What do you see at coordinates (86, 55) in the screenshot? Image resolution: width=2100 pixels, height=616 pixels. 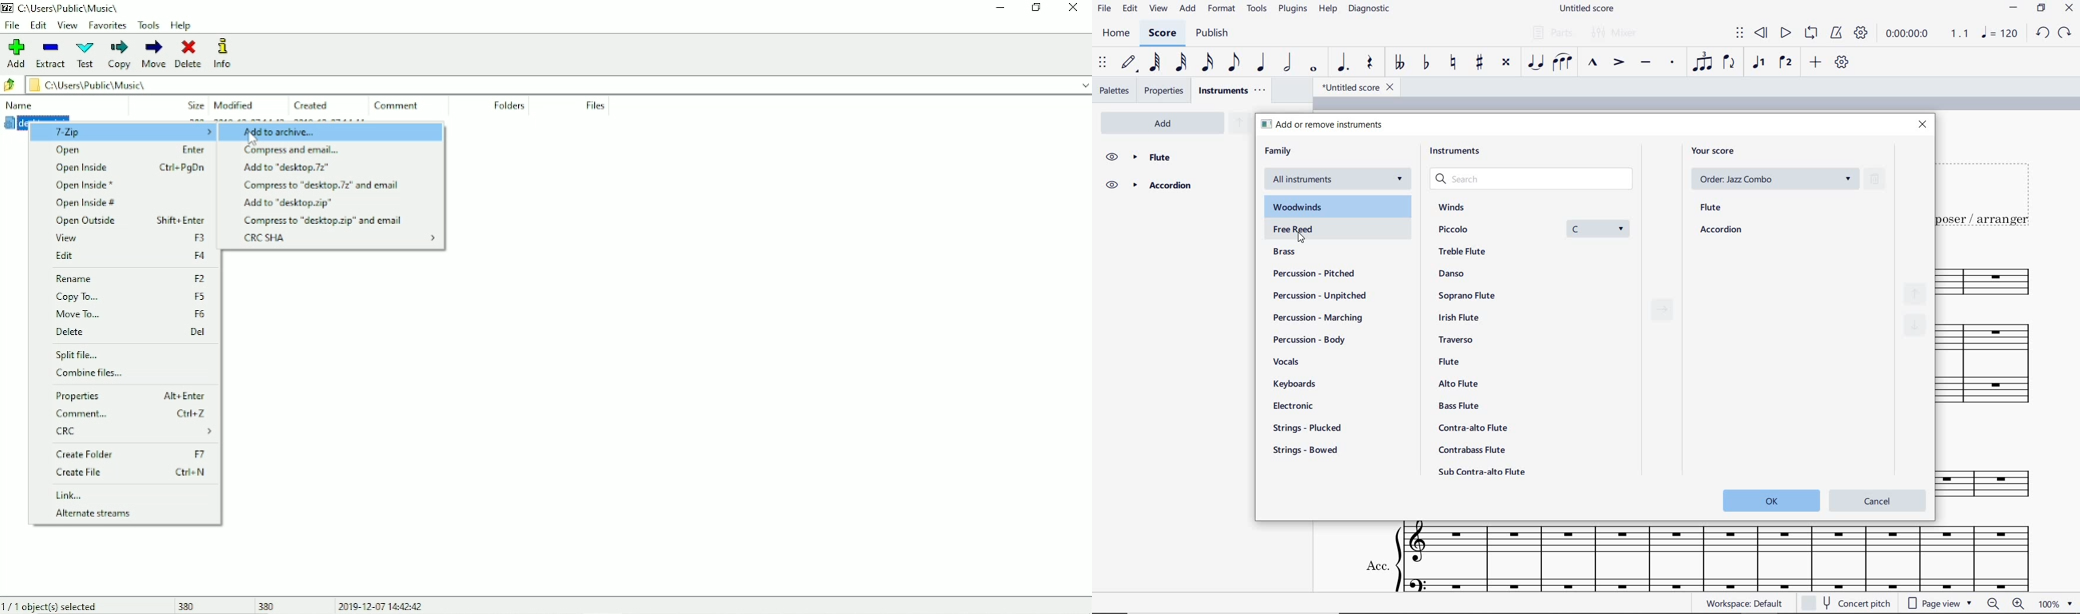 I see `Test` at bounding box center [86, 55].